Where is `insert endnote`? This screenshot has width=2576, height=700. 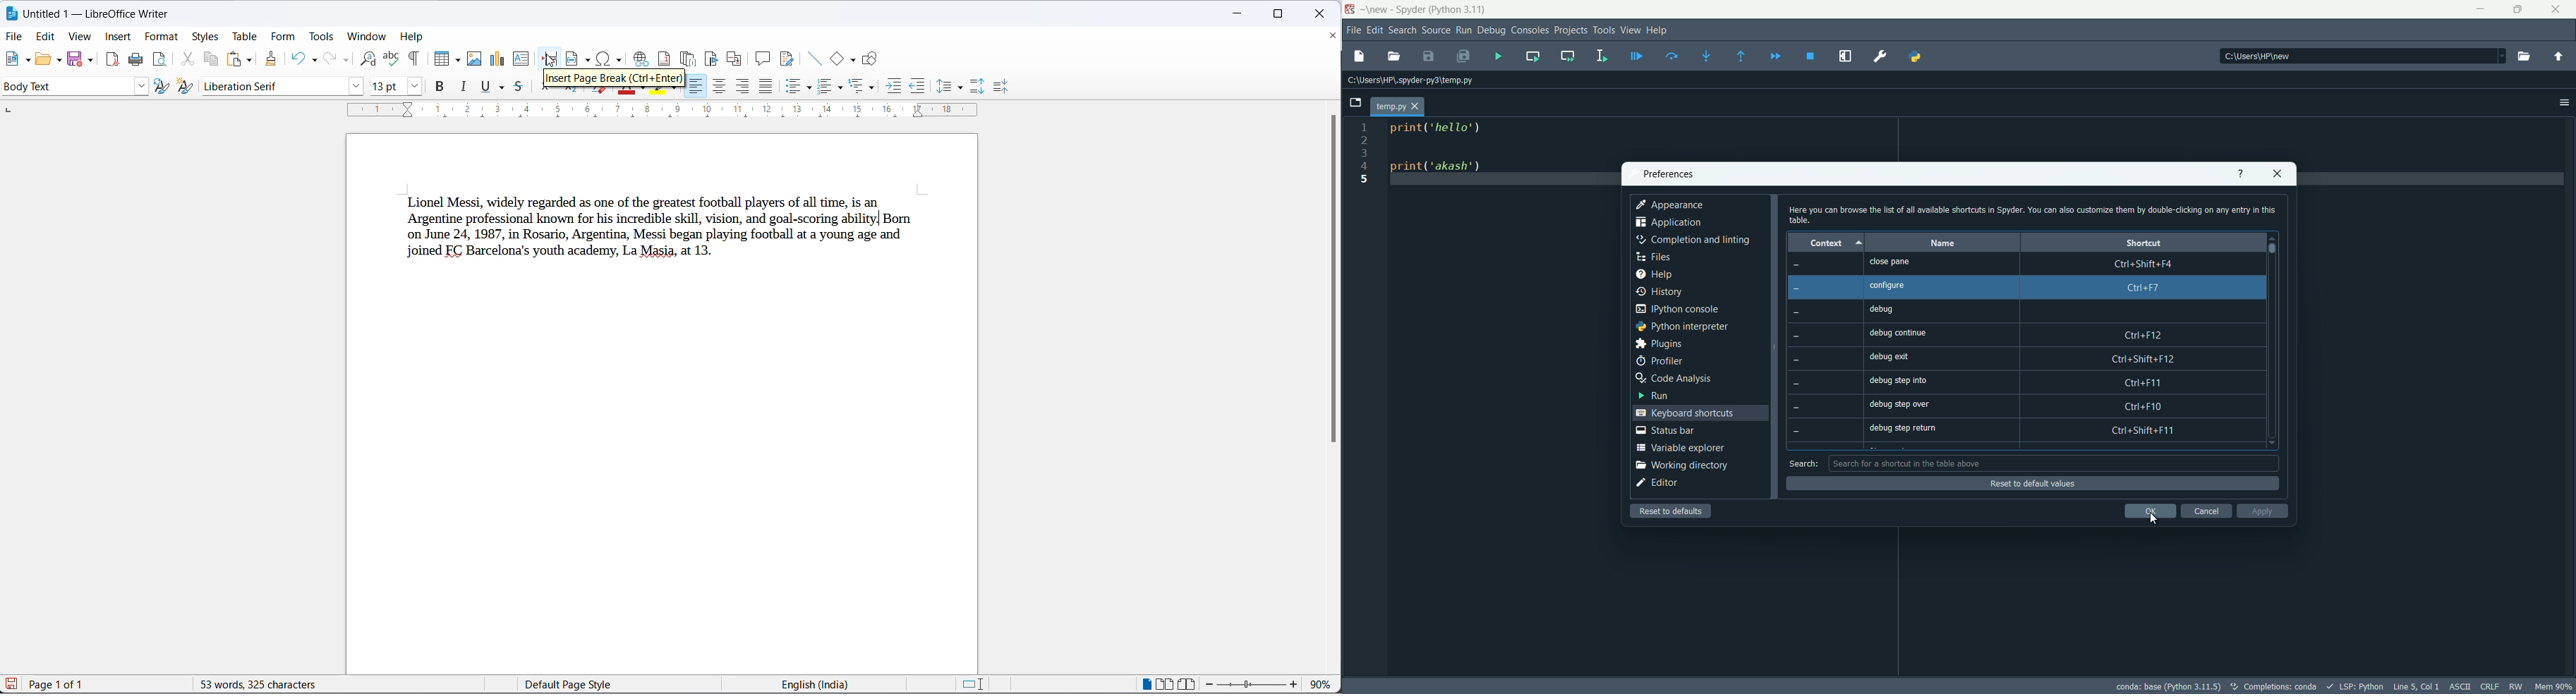
insert endnote is located at coordinates (689, 60).